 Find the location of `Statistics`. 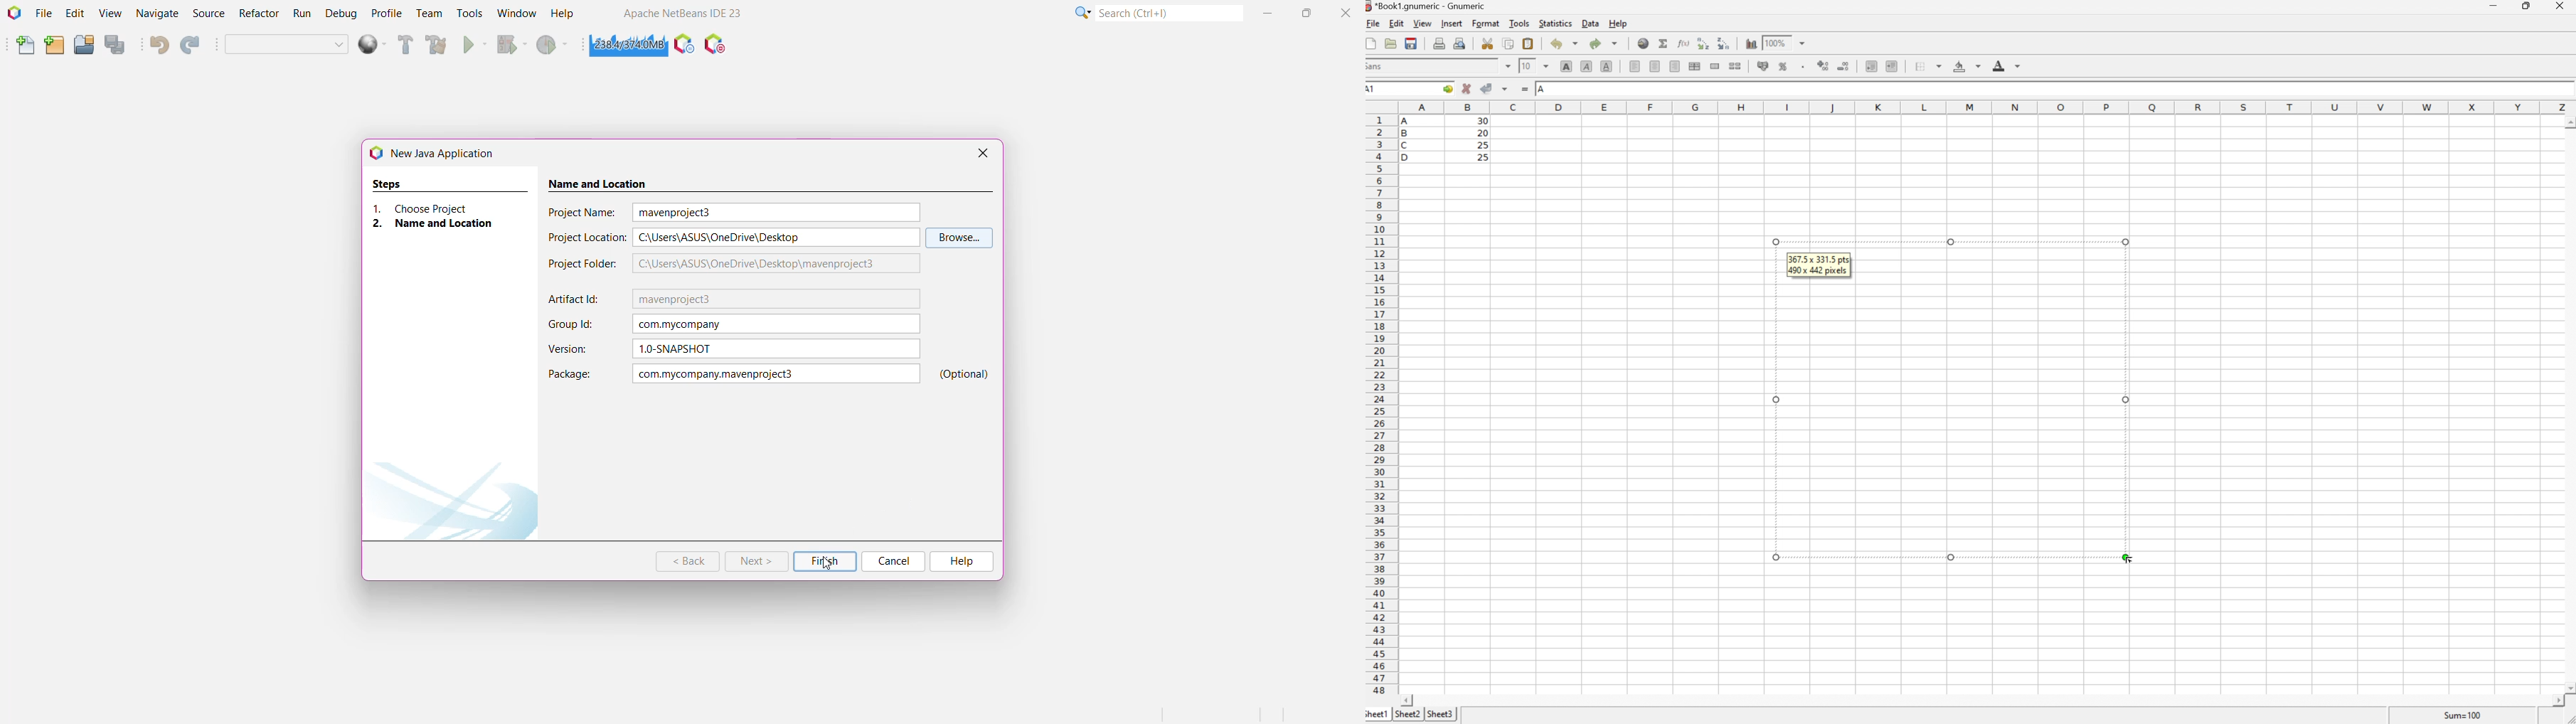

Statistics is located at coordinates (1556, 23).